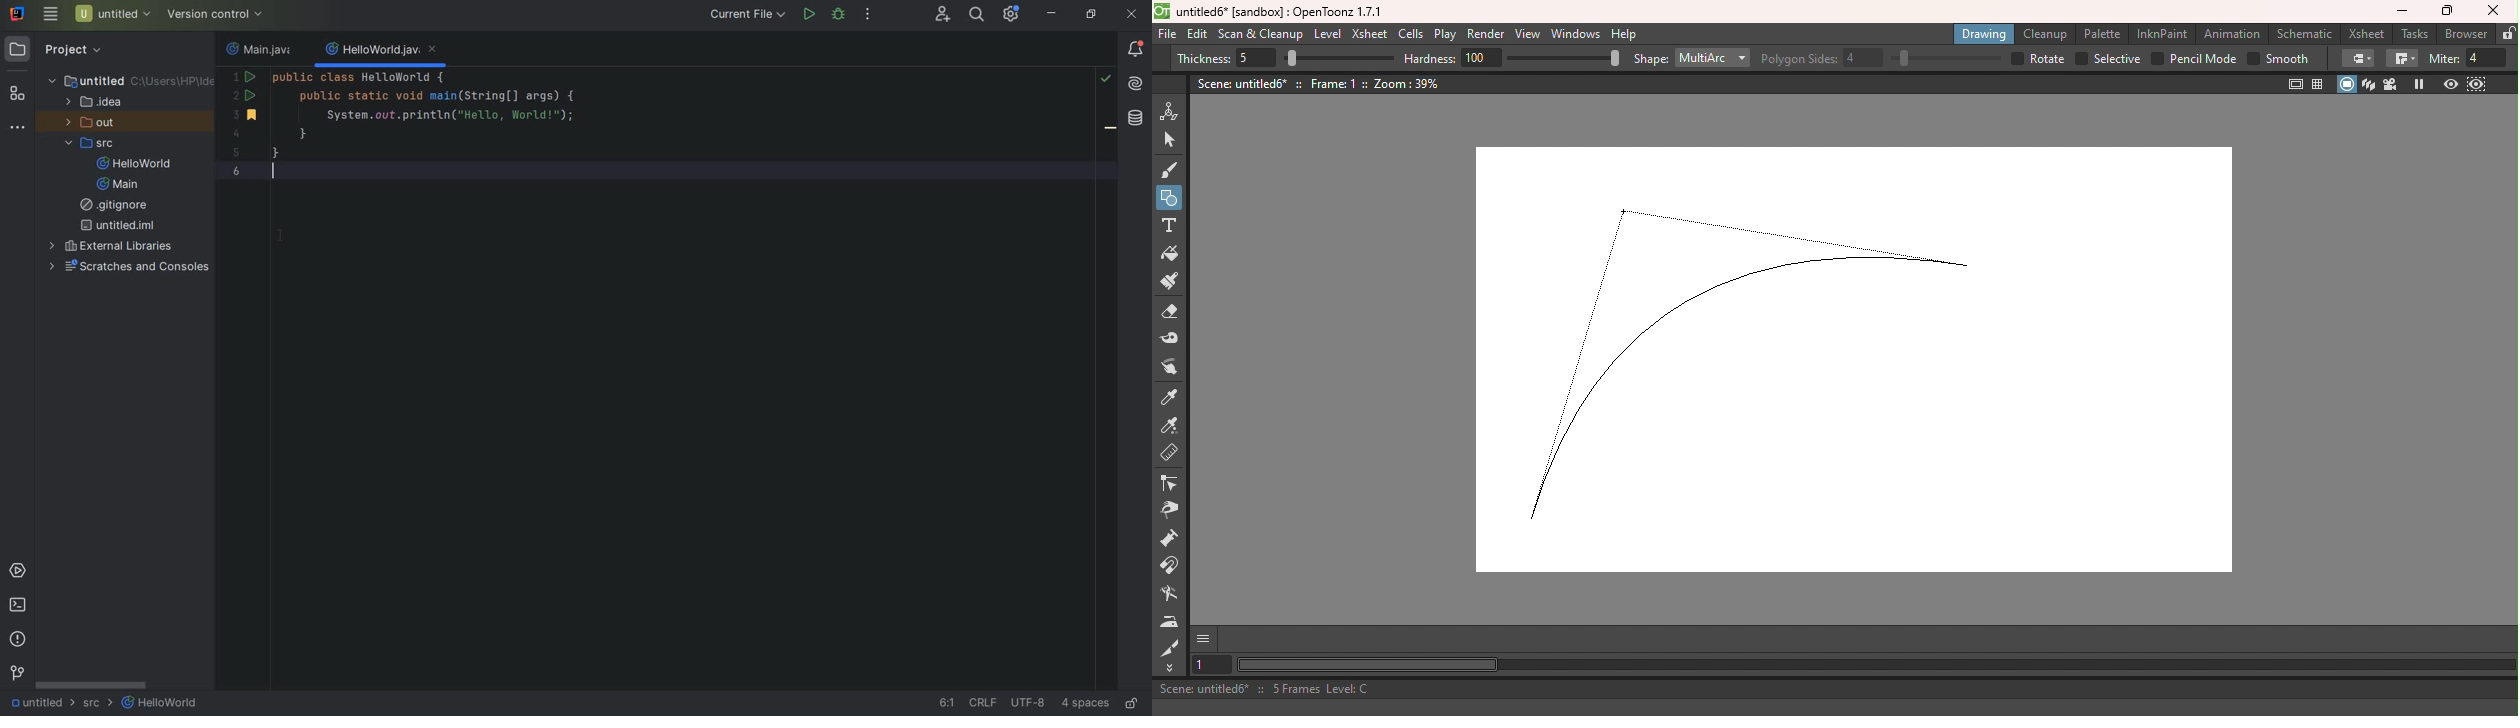 Image resolution: width=2520 pixels, height=728 pixels. What do you see at coordinates (117, 206) in the screenshot?
I see `gitignore` at bounding box center [117, 206].